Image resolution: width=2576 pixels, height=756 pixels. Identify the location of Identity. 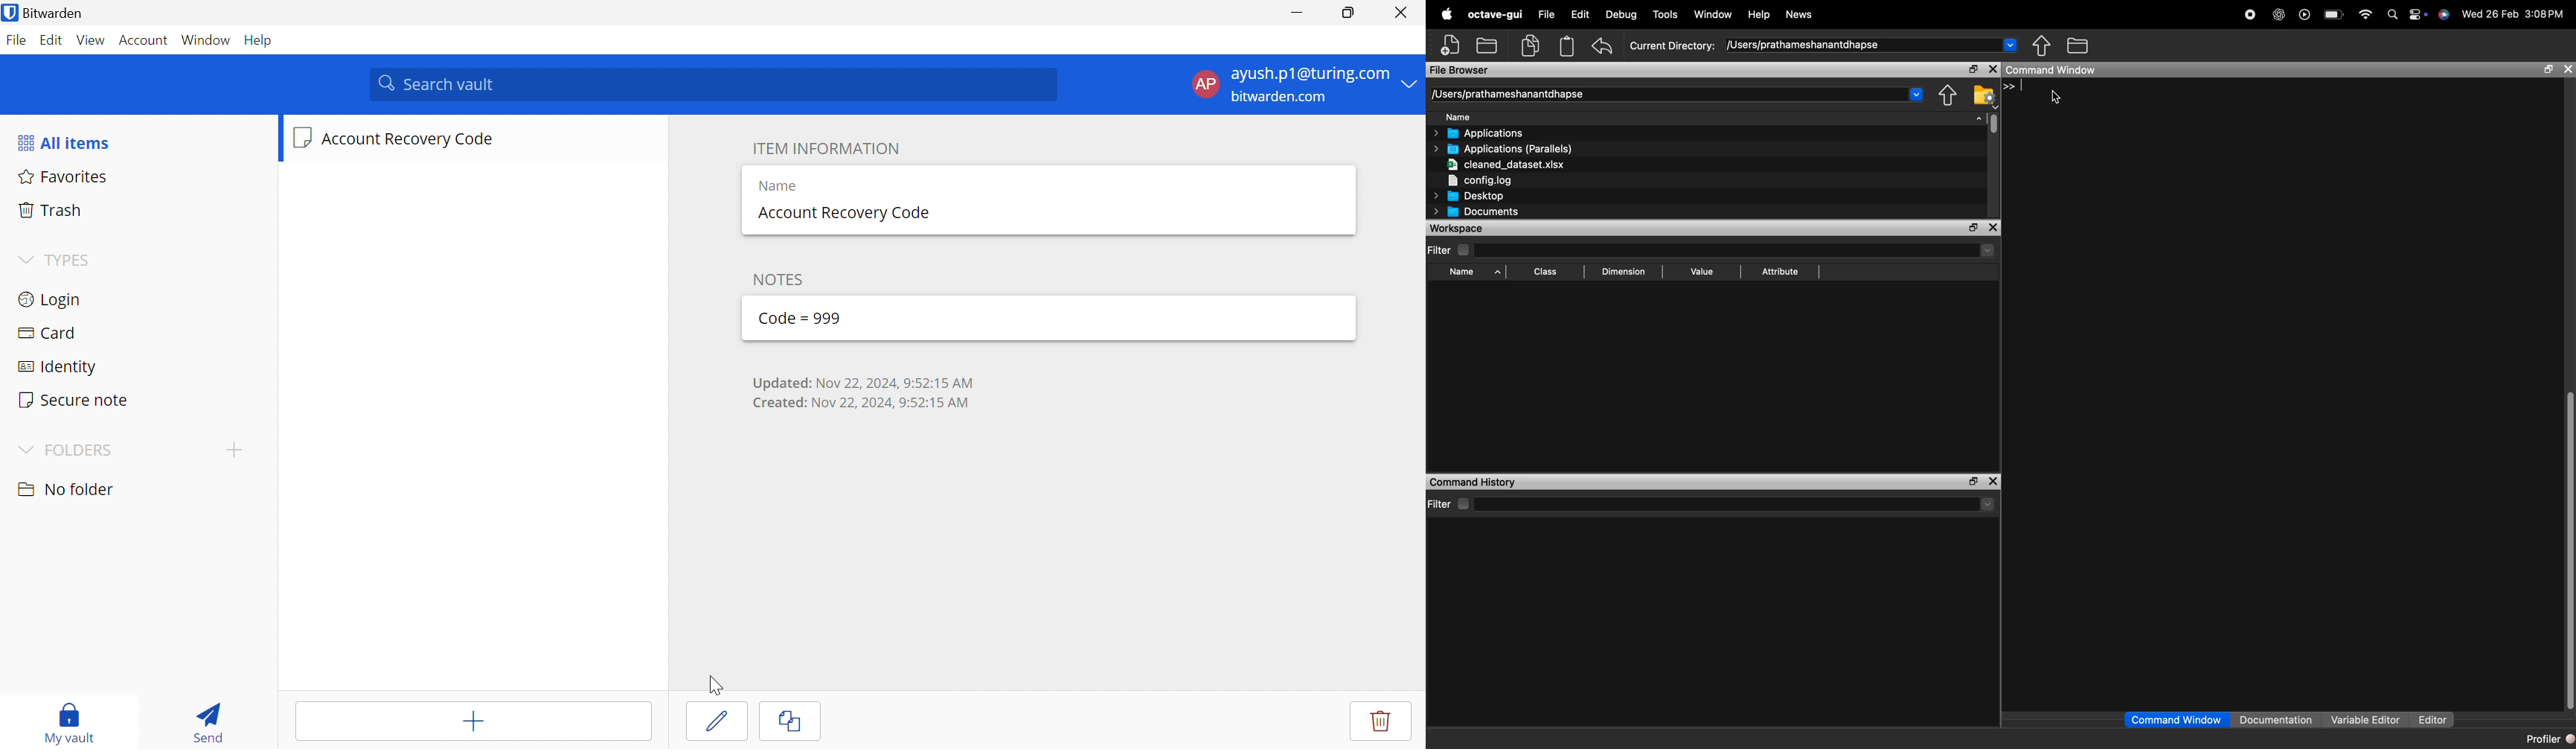
(56, 367).